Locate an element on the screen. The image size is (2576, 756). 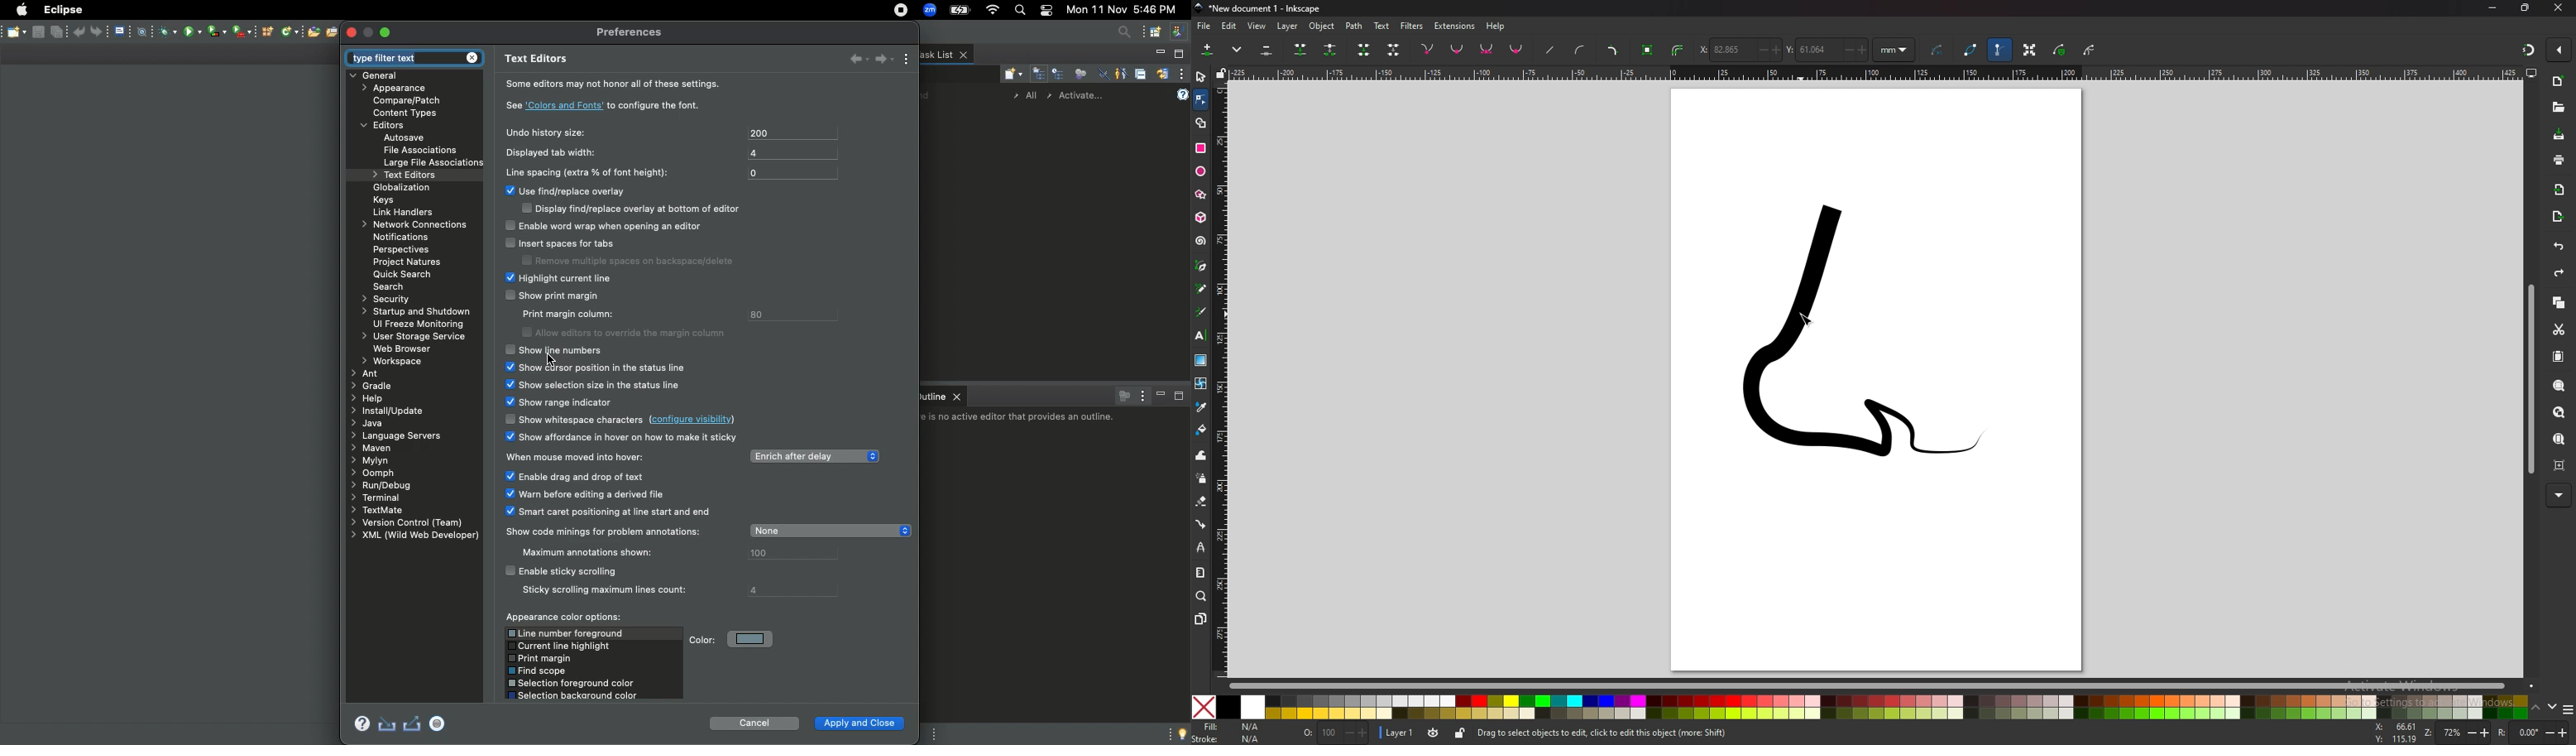
x coordinates is located at coordinates (1739, 49).